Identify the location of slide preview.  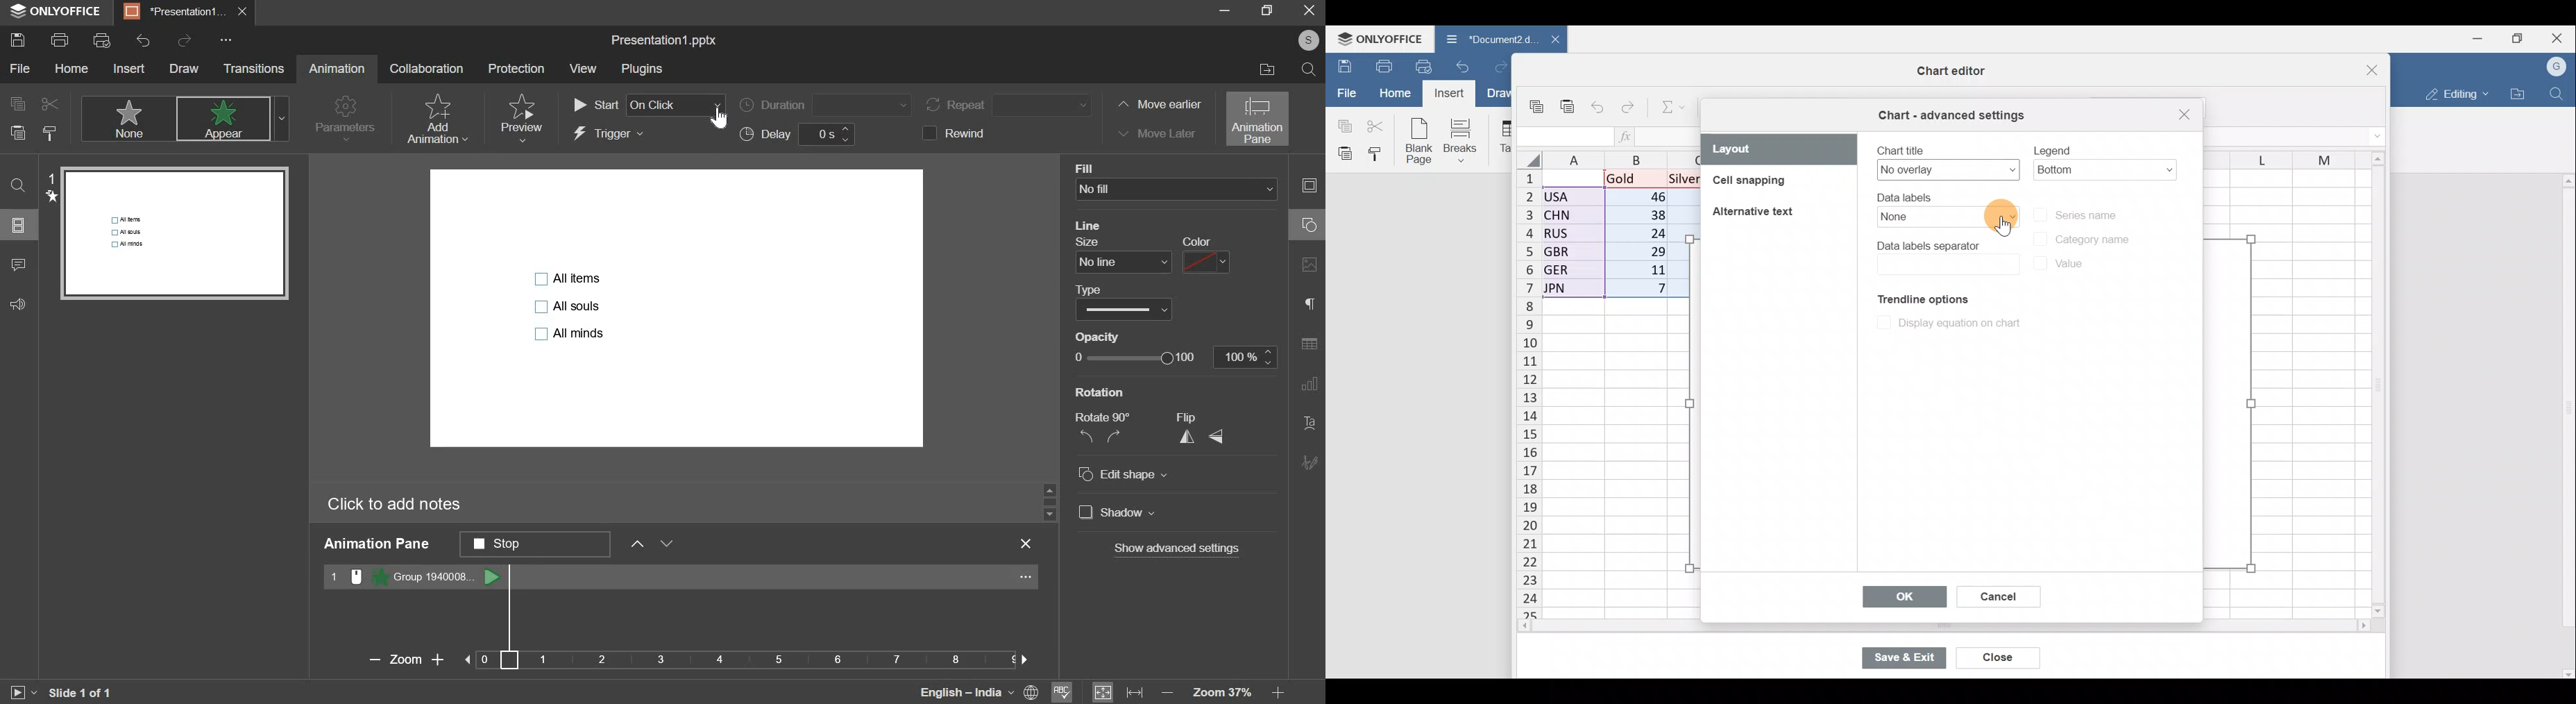
(174, 233).